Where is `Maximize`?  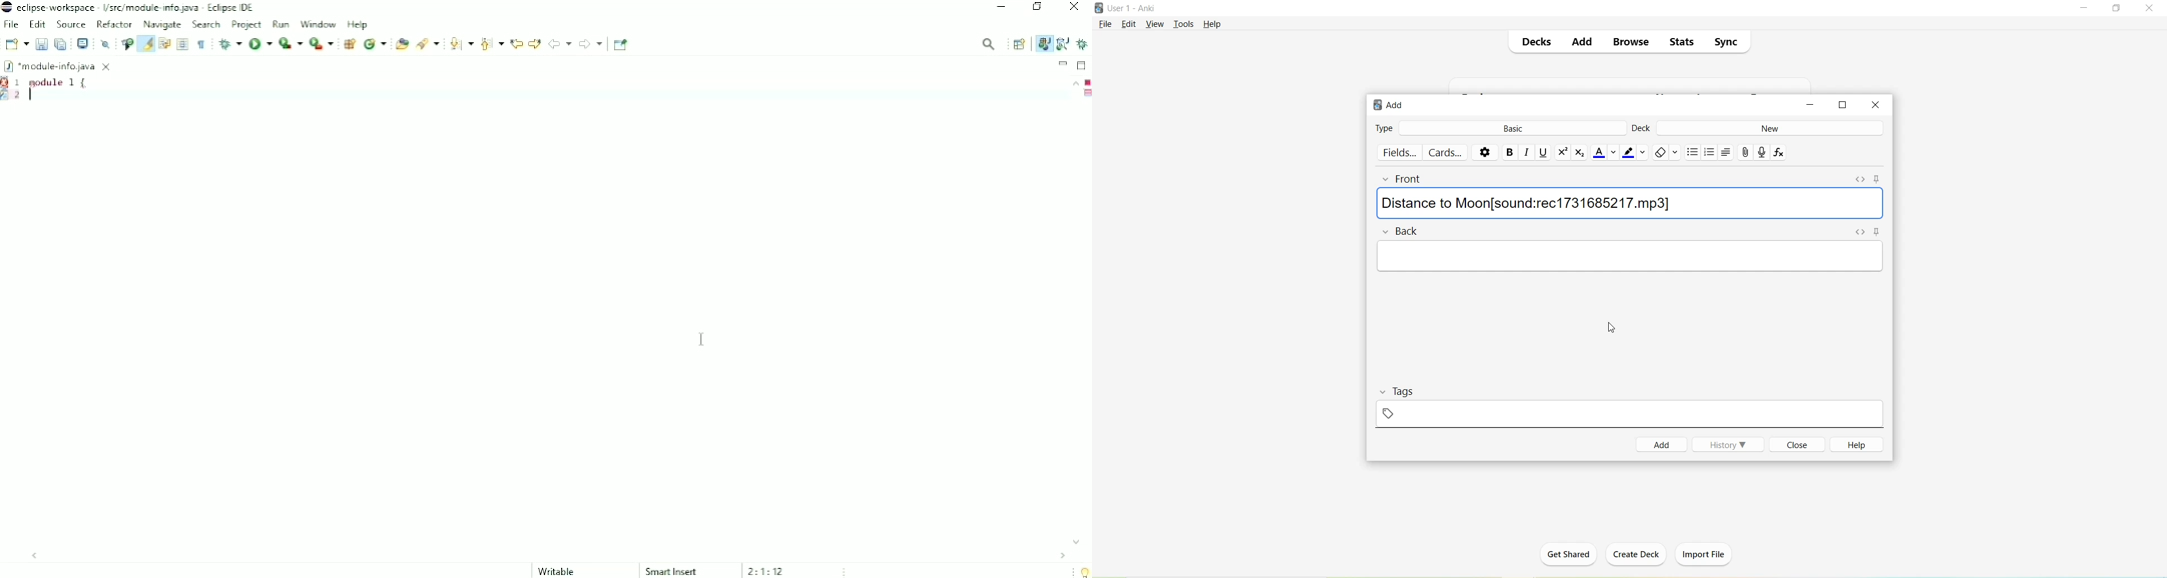
Maximize is located at coordinates (1843, 105).